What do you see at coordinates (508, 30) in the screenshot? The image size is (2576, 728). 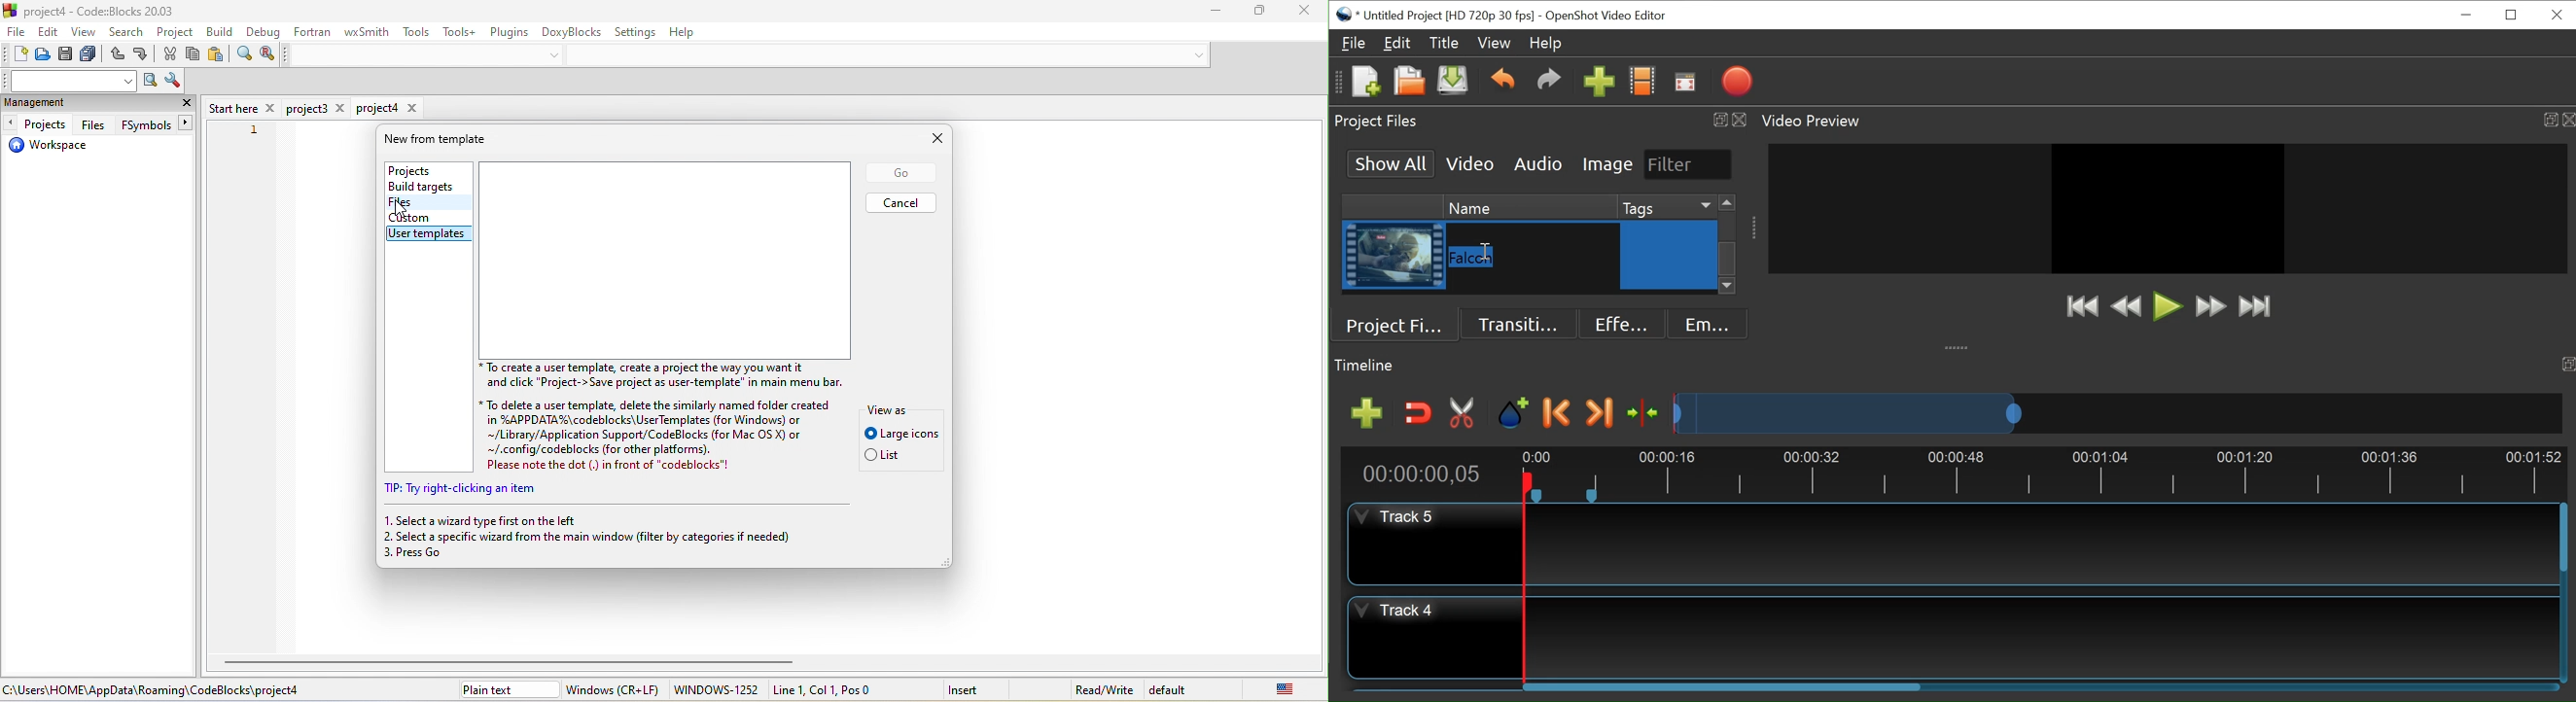 I see `plugins` at bounding box center [508, 30].